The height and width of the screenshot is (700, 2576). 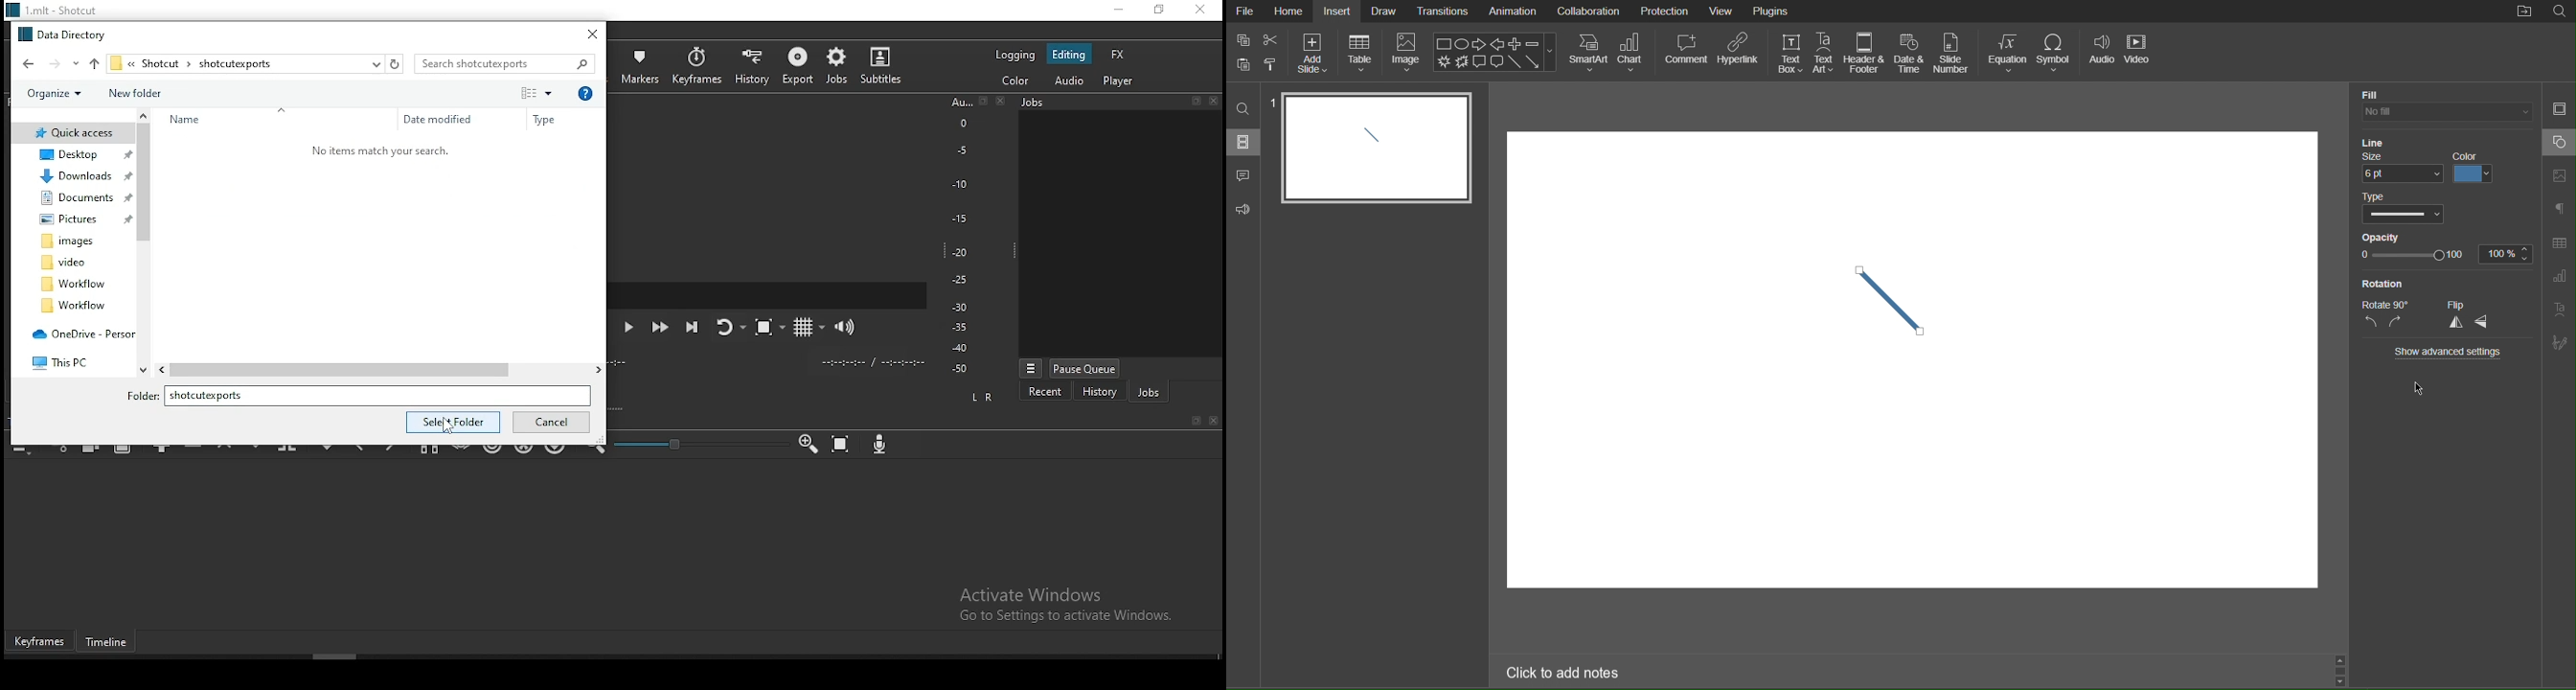 What do you see at coordinates (585, 92) in the screenshot?
I see `Type` at bounding box center [585, 92].